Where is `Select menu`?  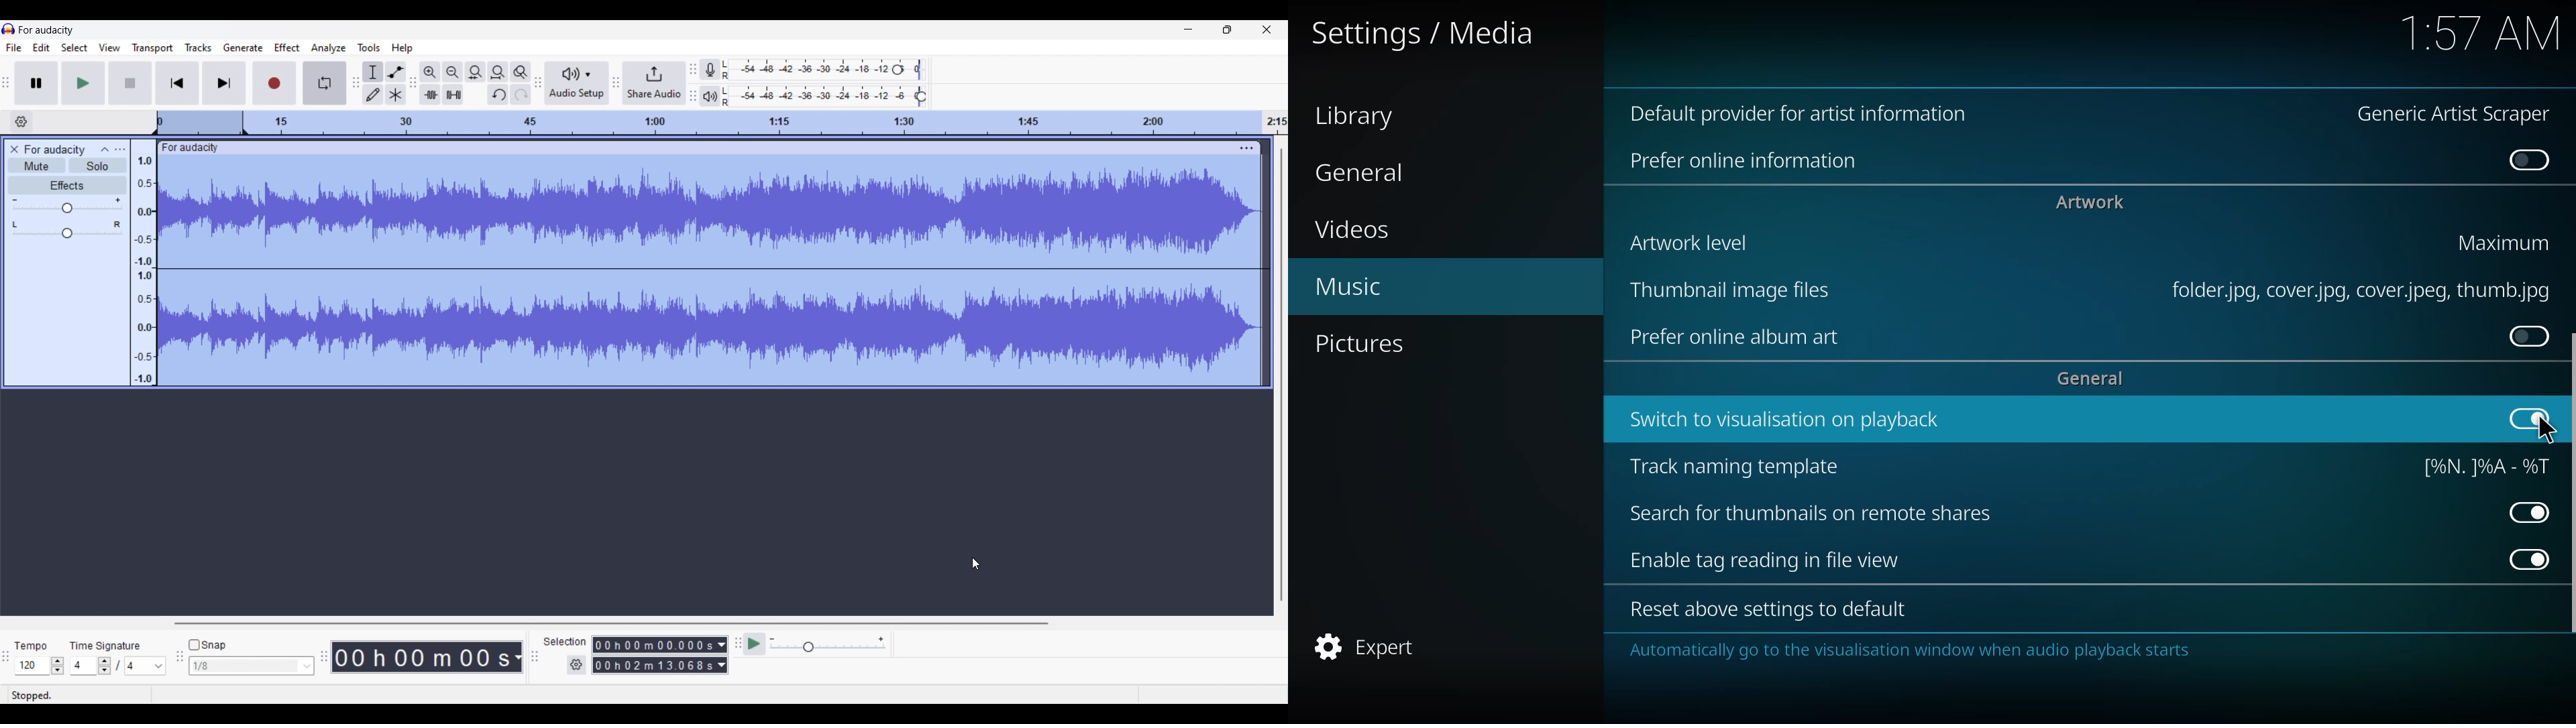 Select menu is located at coordinates (74, 48).